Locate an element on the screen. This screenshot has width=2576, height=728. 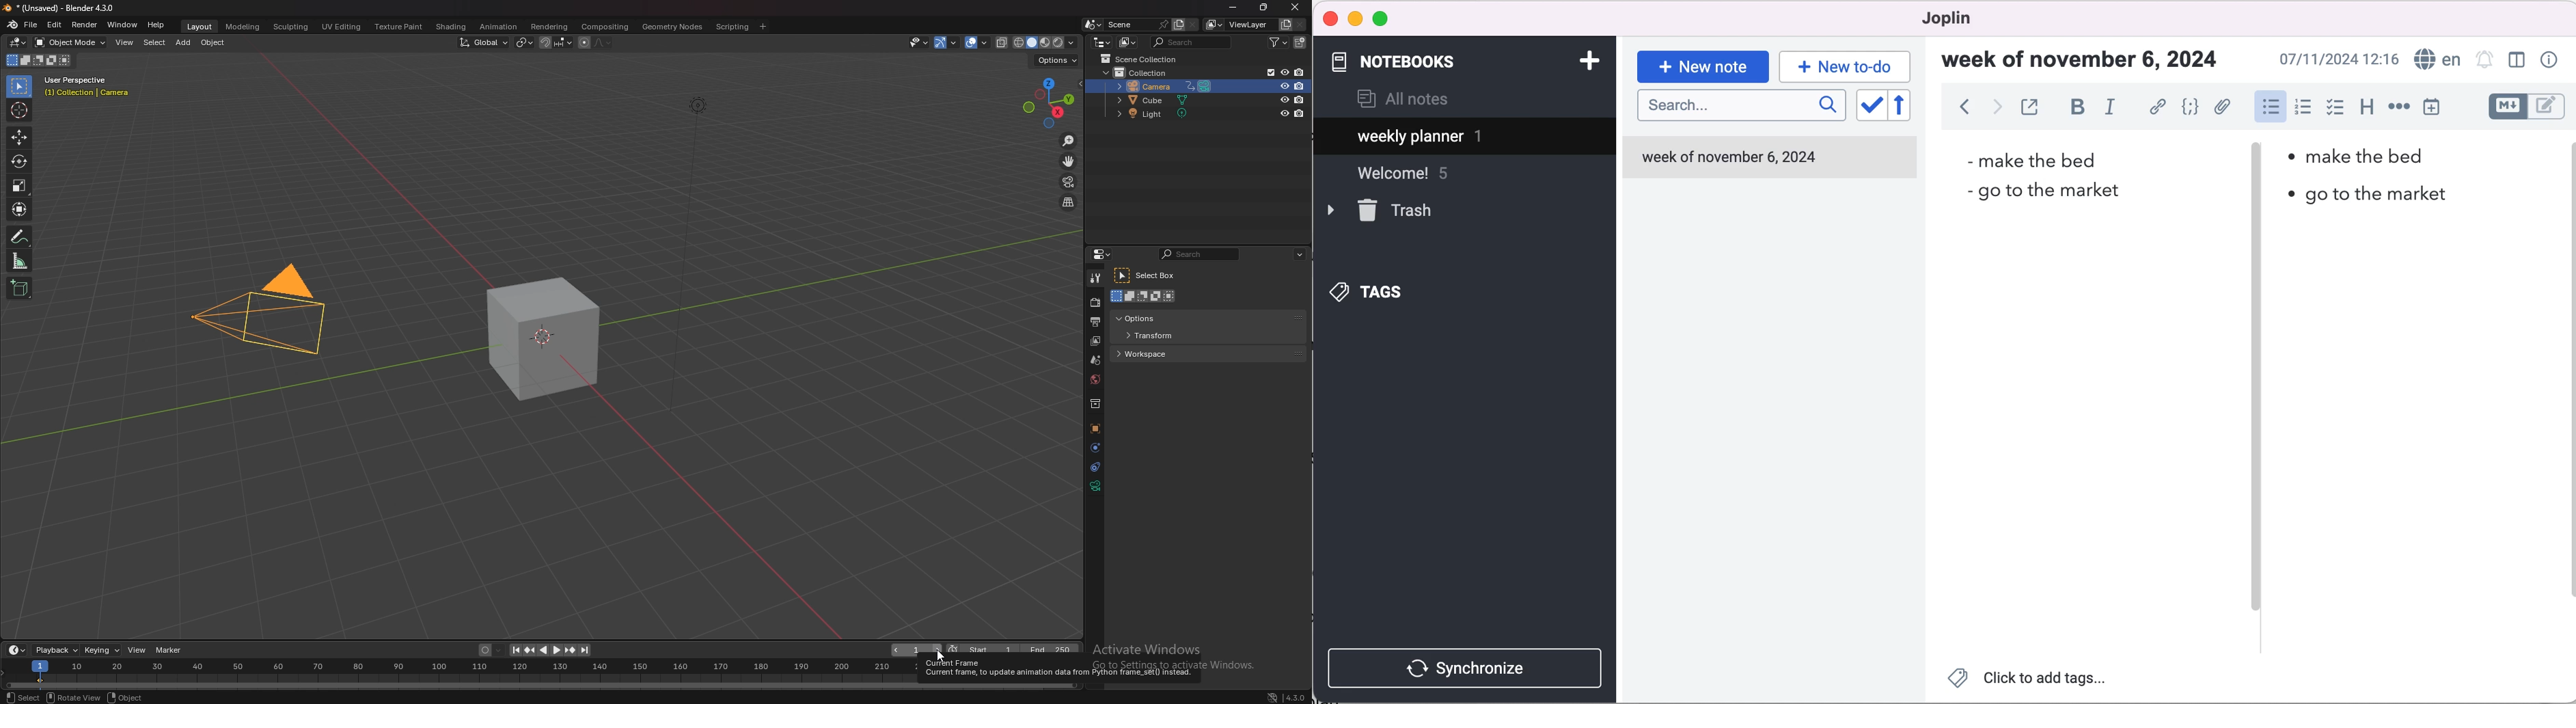
minimize is located at coordinates (1355, 19).